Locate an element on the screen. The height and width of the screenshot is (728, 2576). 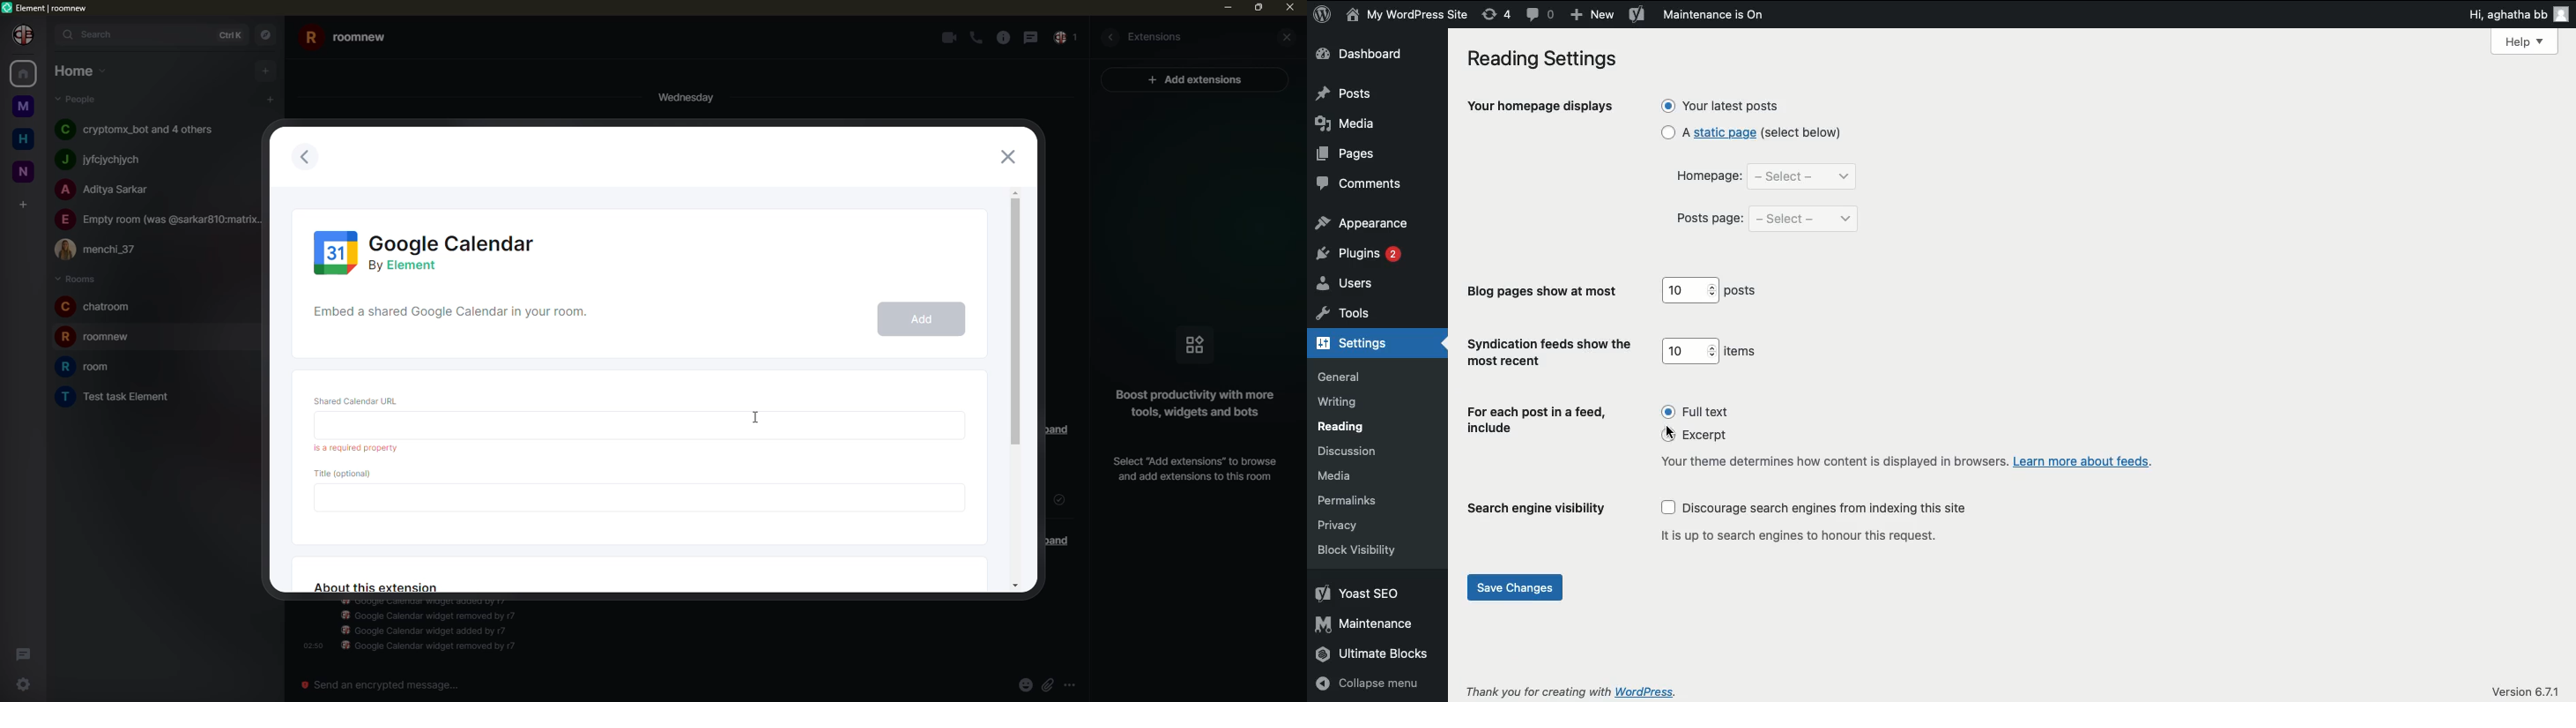
thank you for creating with wordpress is located at coordinates (1572, 689).